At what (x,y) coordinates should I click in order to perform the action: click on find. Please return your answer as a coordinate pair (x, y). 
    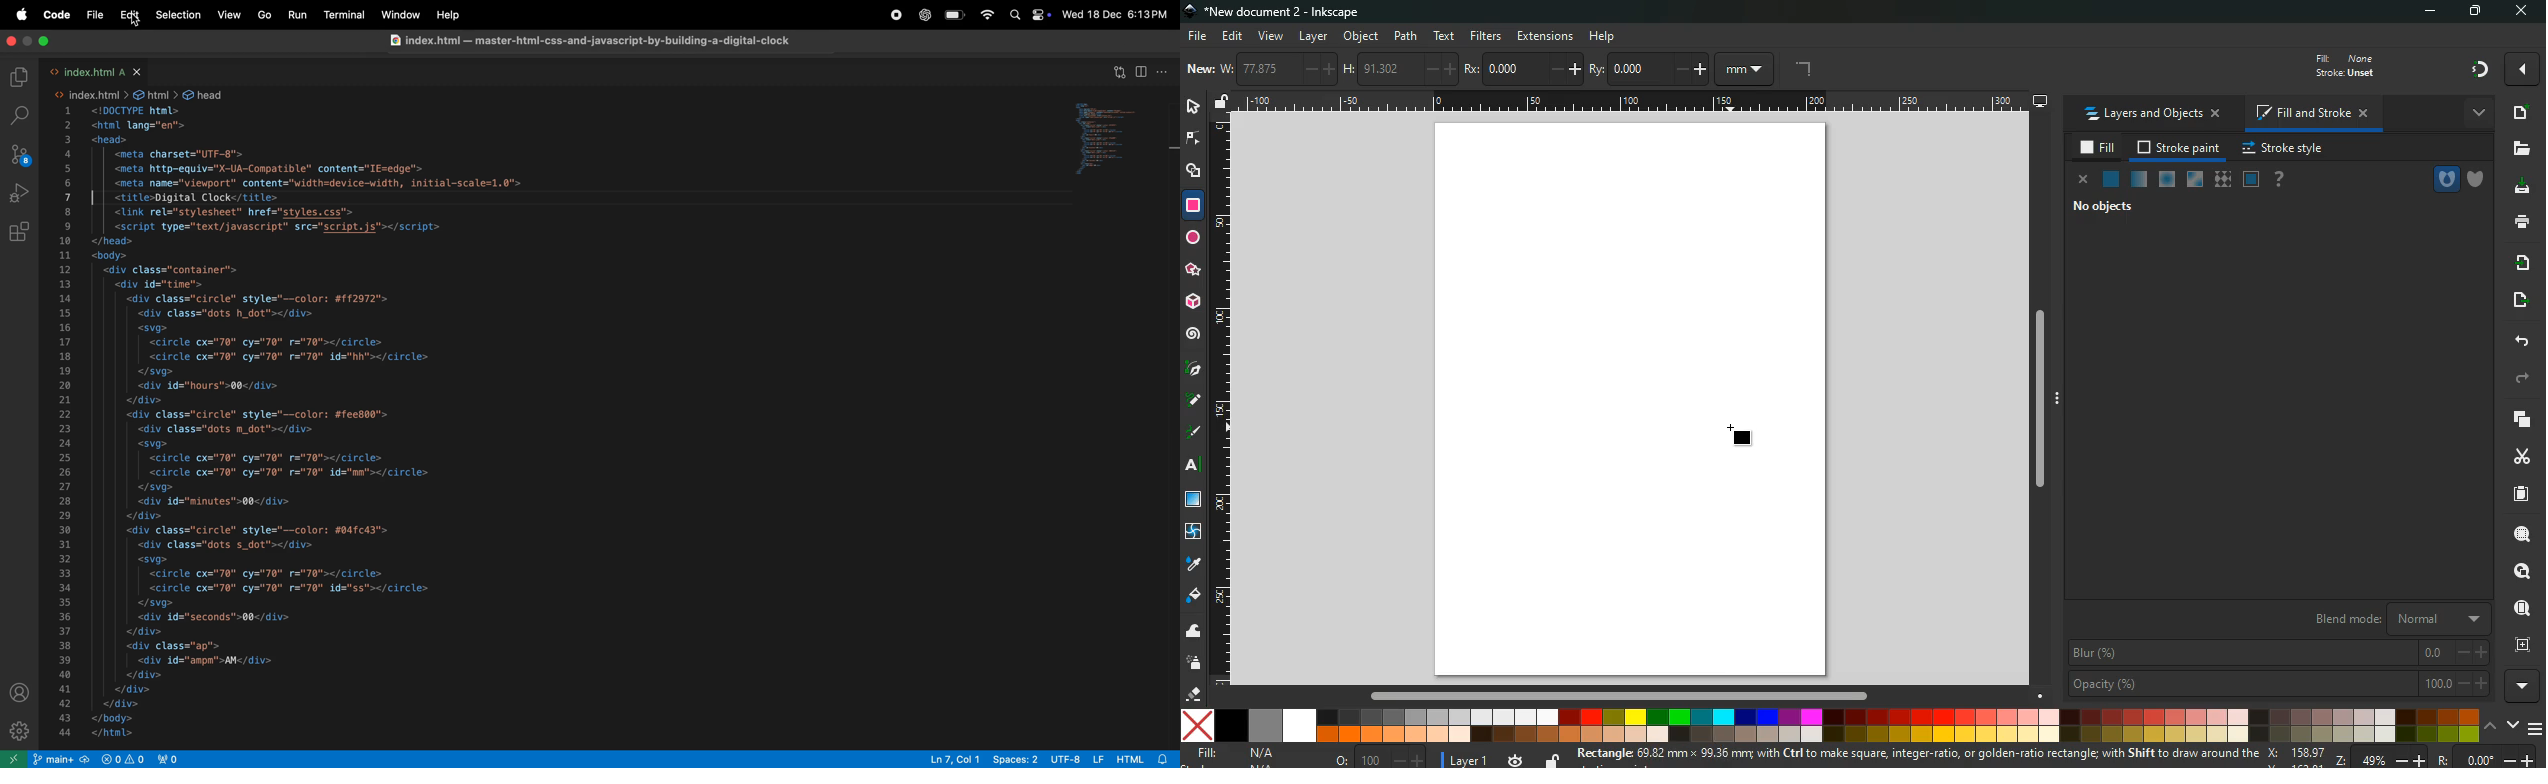
    Looking at the image, I should click on (2518, 607).